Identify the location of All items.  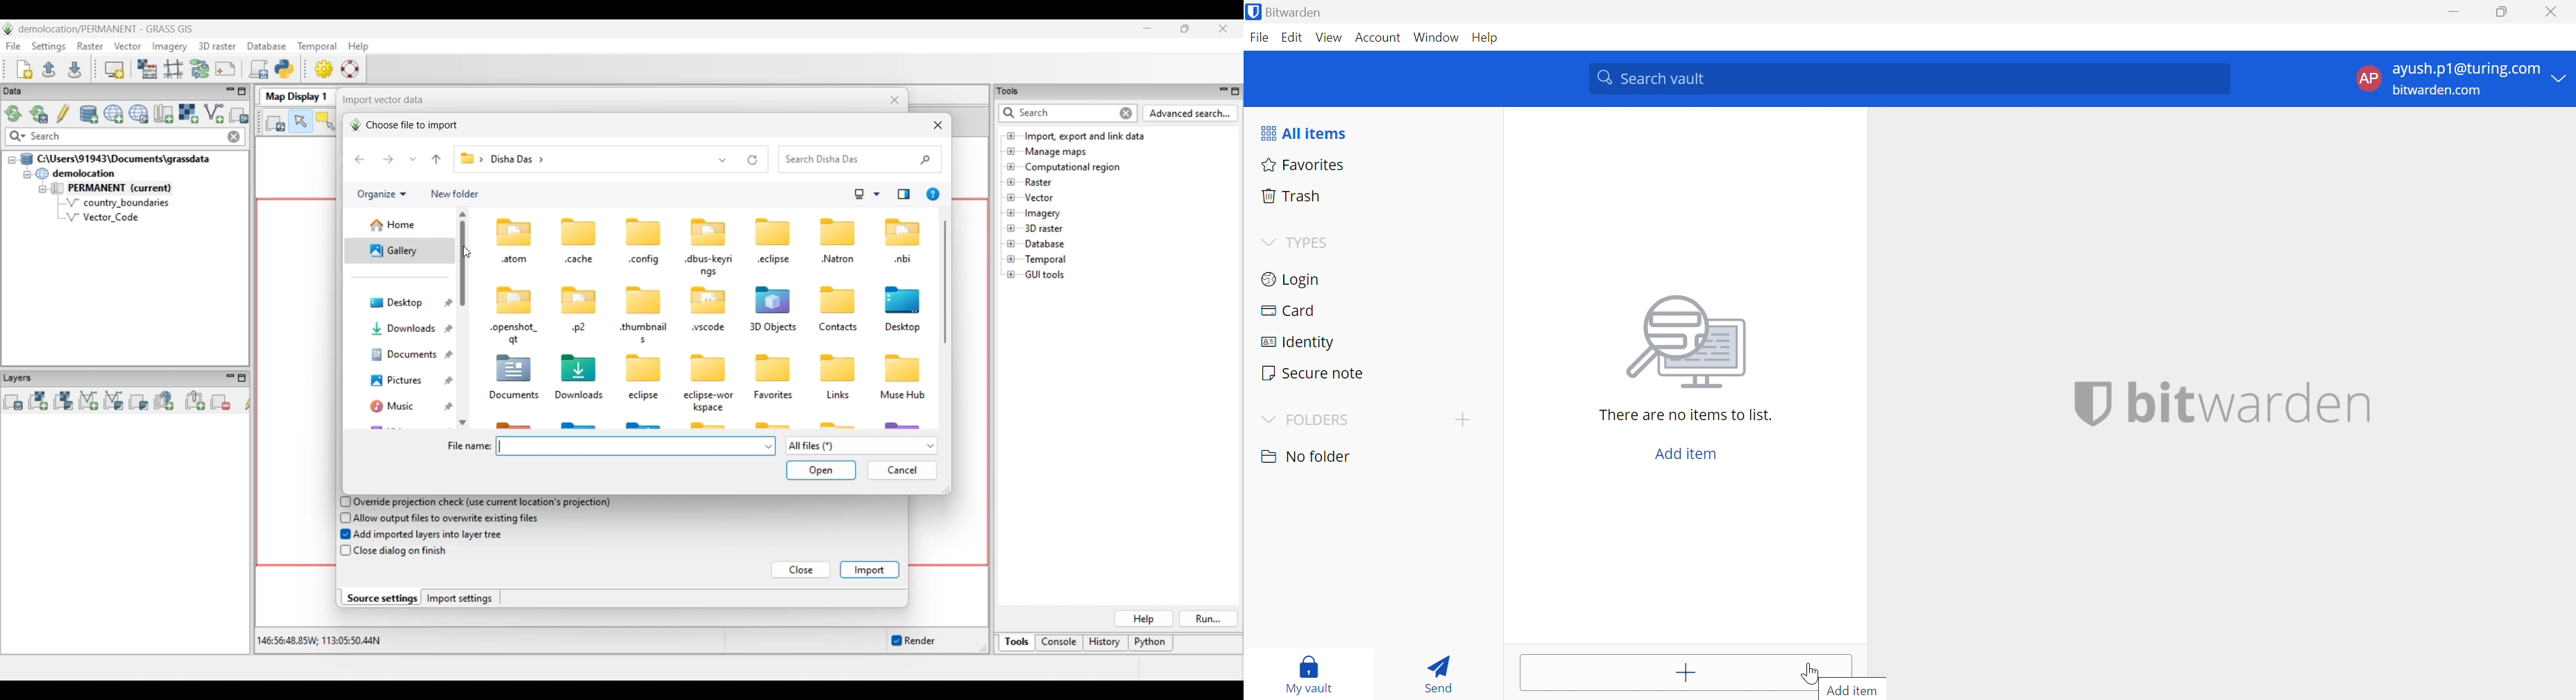
(1305, 133).